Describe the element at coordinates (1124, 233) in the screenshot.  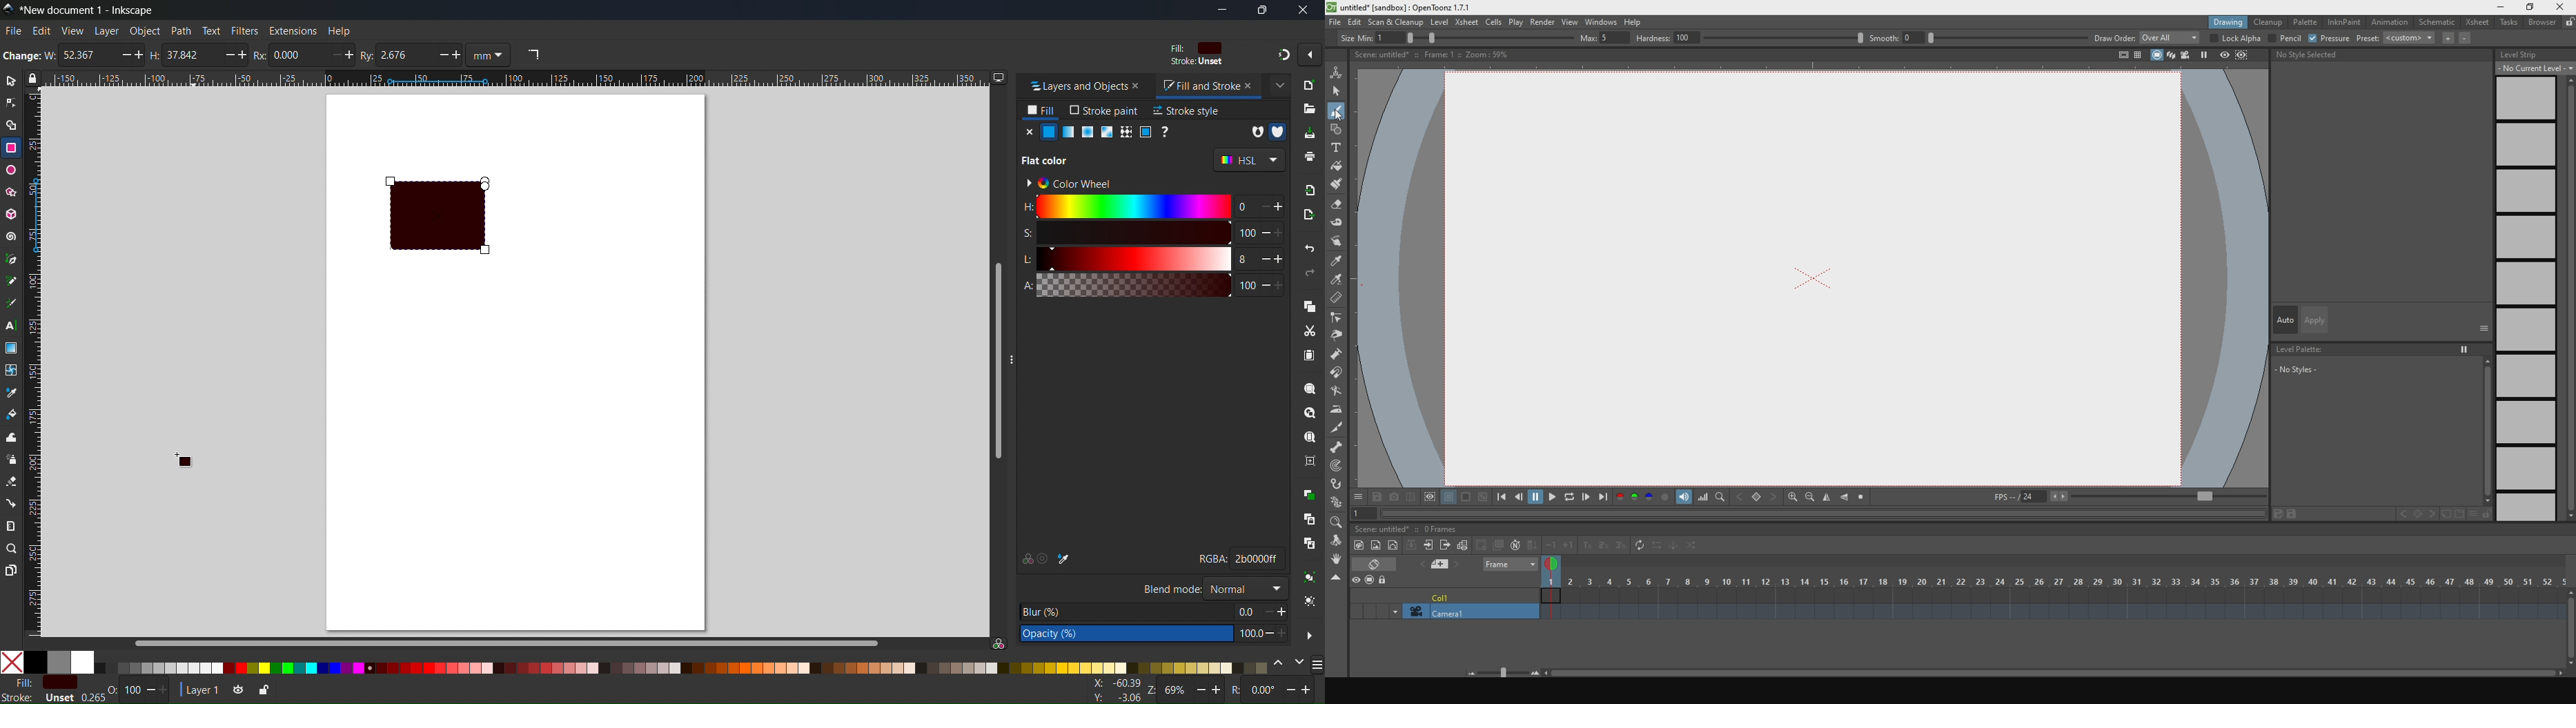
I see `Saturation` at that location.